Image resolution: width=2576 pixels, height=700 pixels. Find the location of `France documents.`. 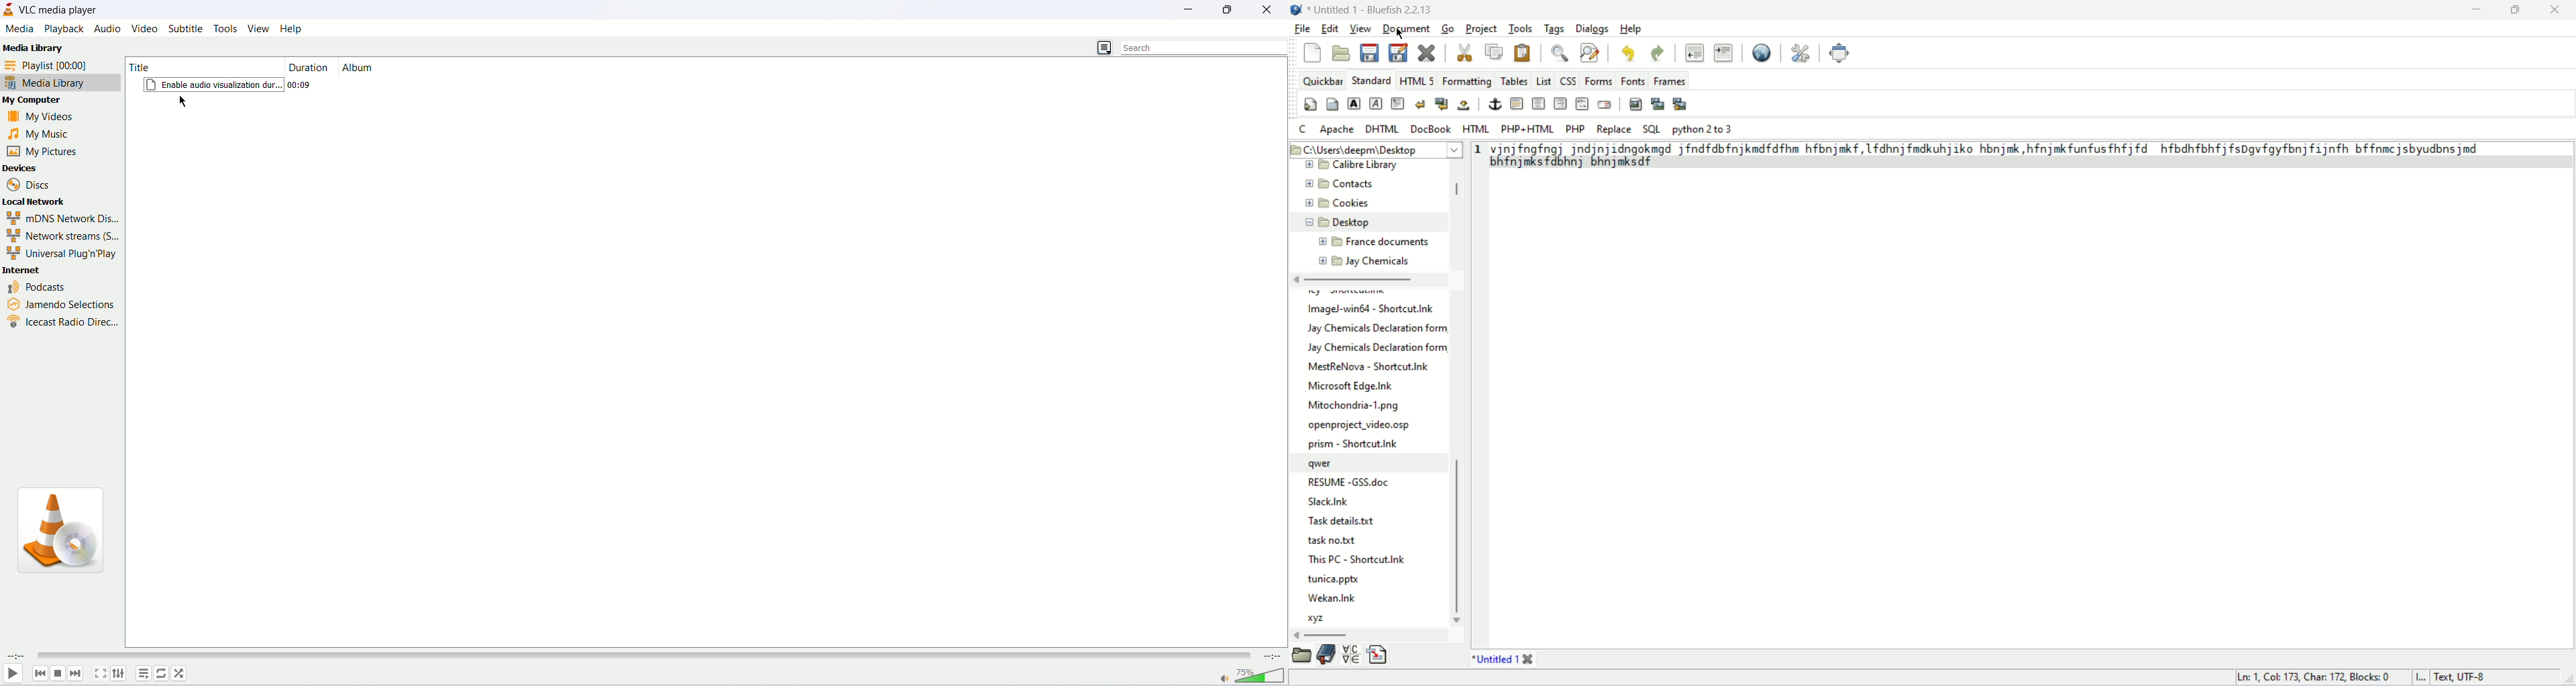

France documents. is located at coordinates (1388, 242).